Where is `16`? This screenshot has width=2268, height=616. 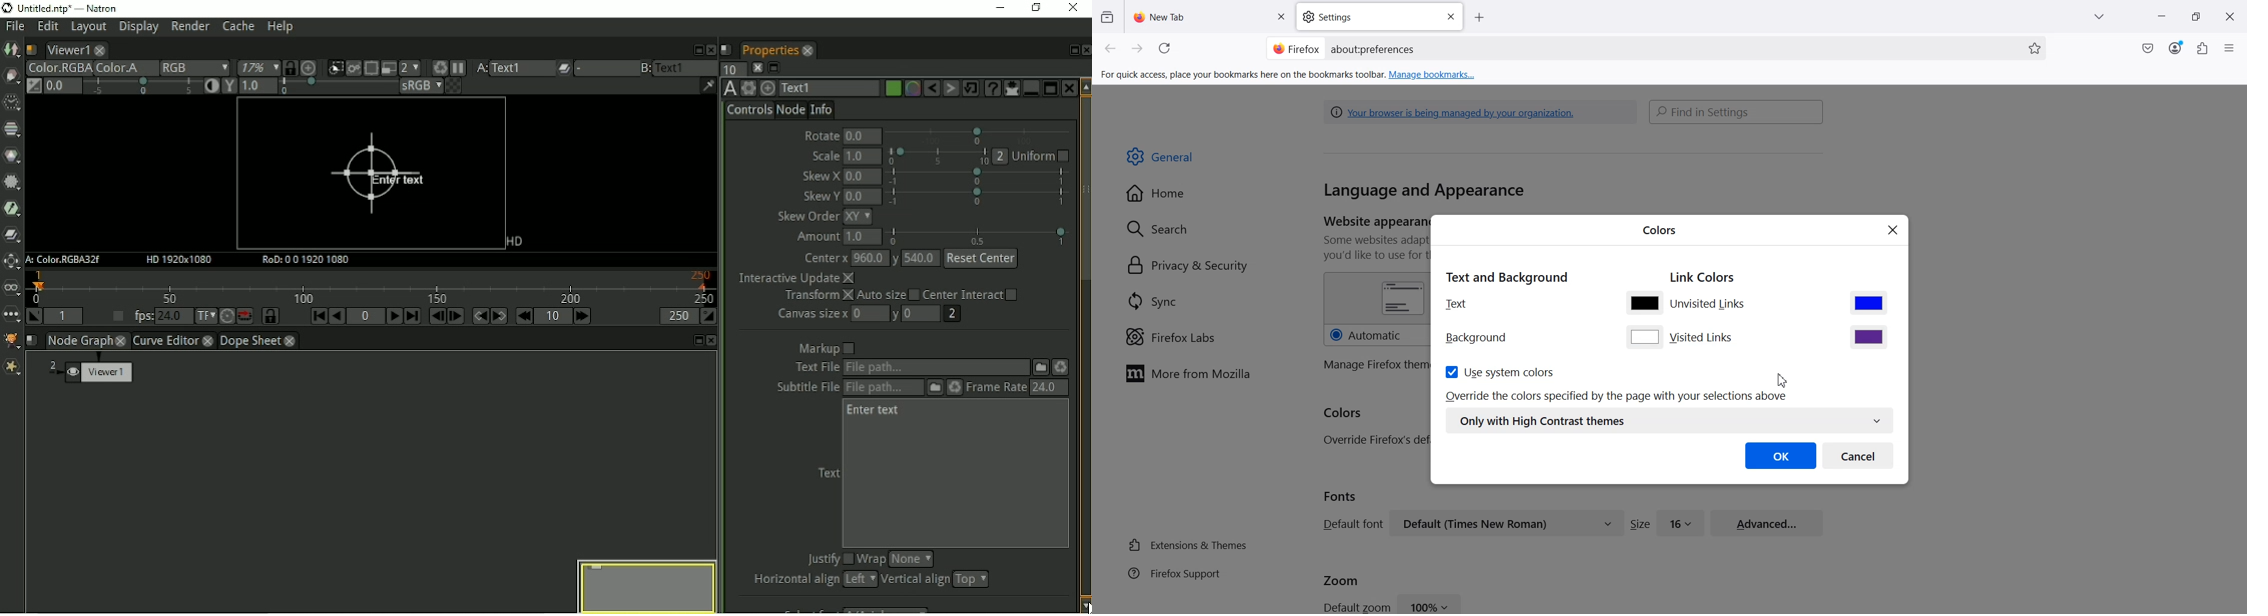 16 is located at coordinates (1681, 522).